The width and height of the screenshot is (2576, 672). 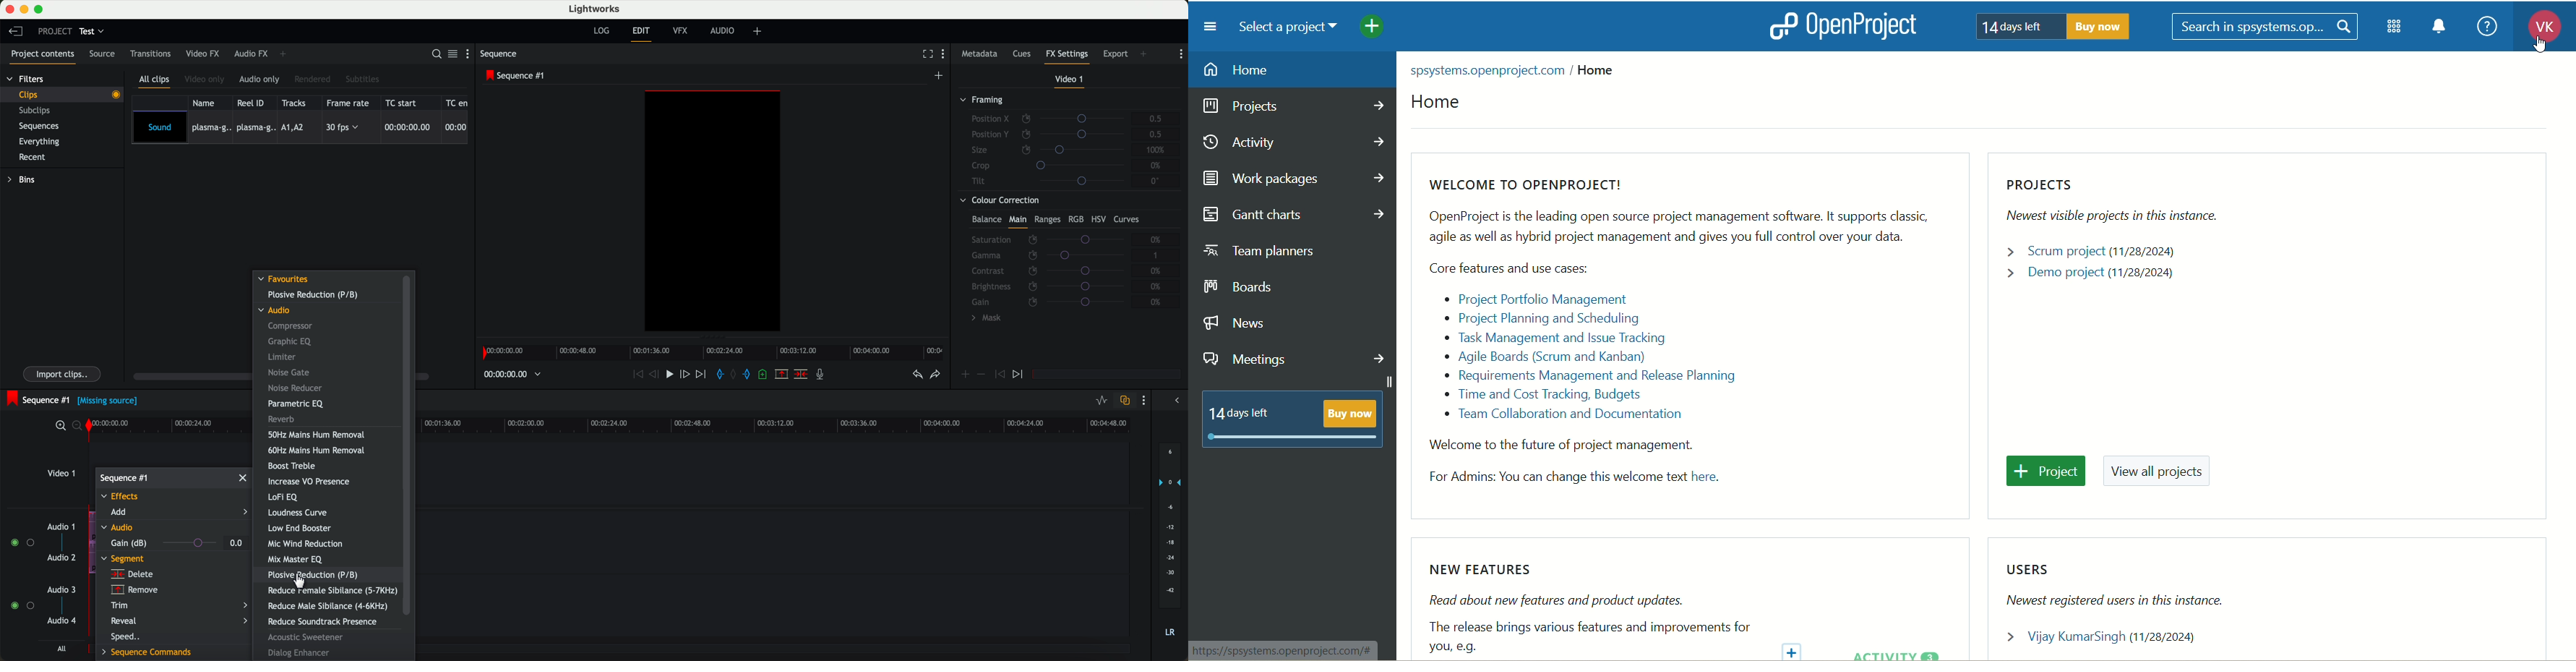 What do you see at coordinates (297, 388) in the screenshot?
I see `noise reducer` at bounding box center [297, 388].